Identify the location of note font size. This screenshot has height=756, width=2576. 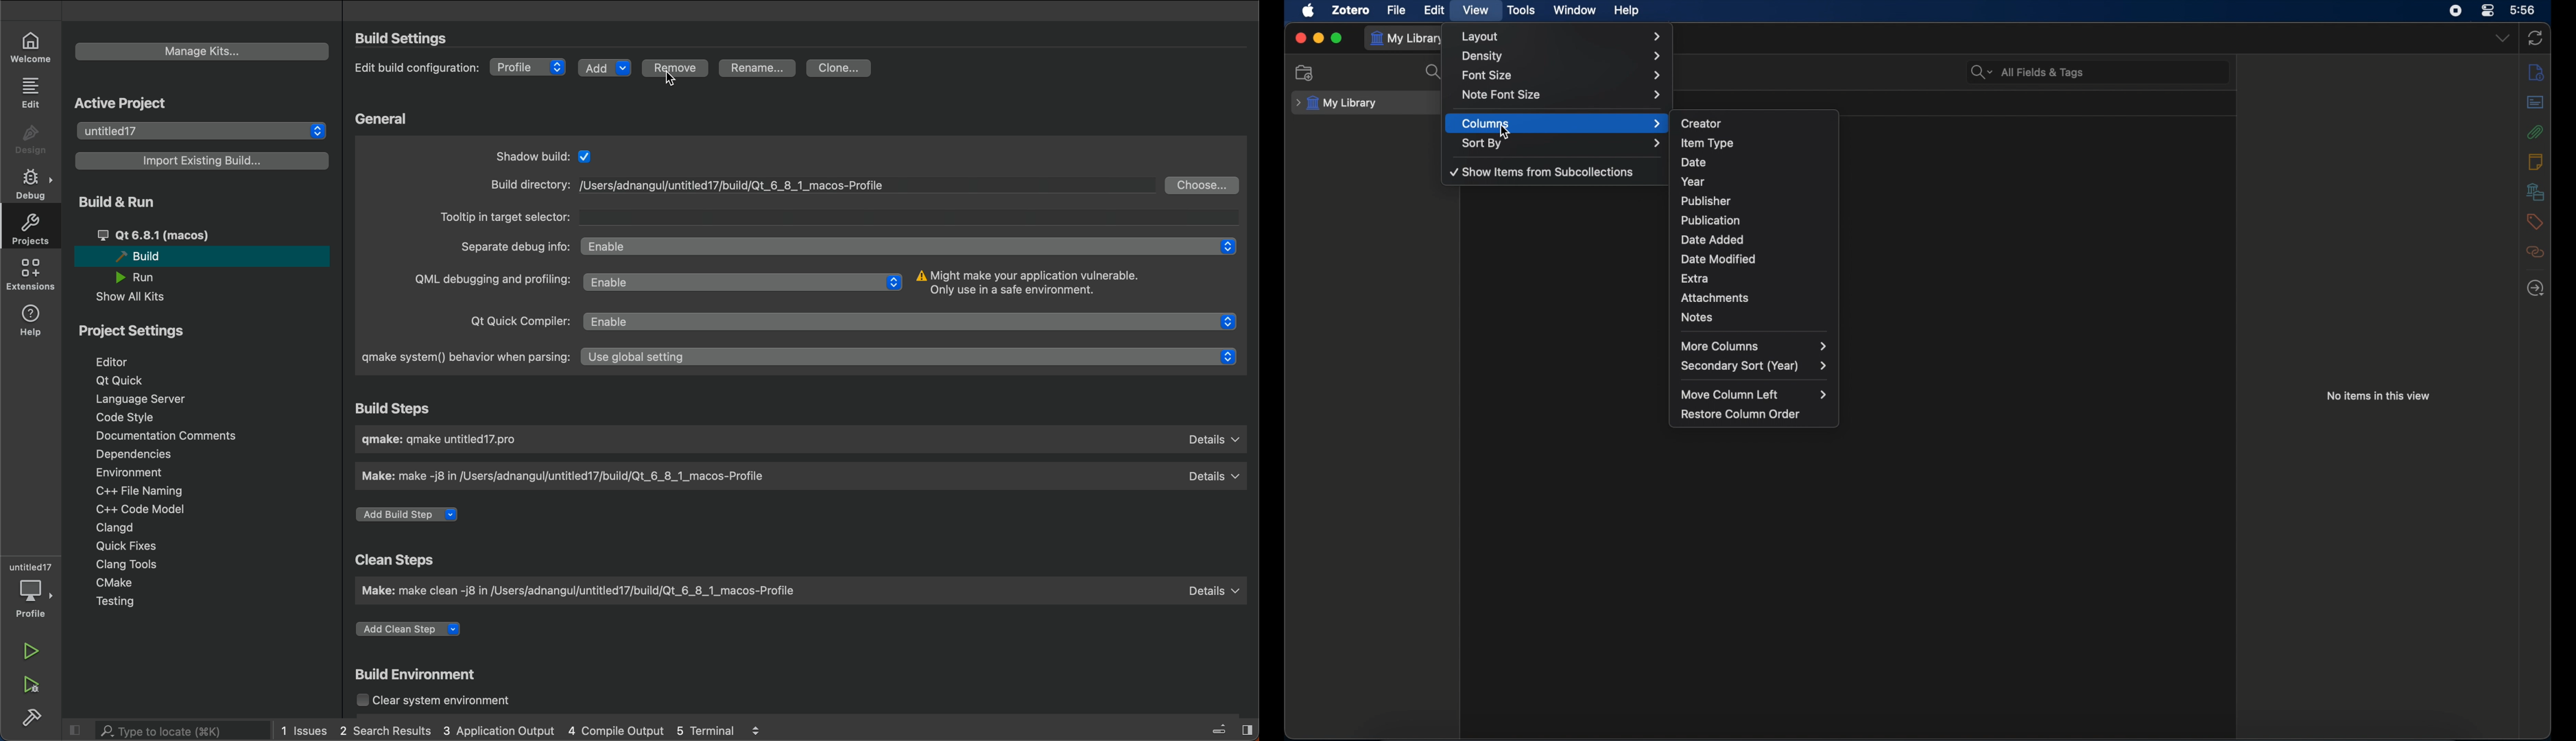
(1564, 95).